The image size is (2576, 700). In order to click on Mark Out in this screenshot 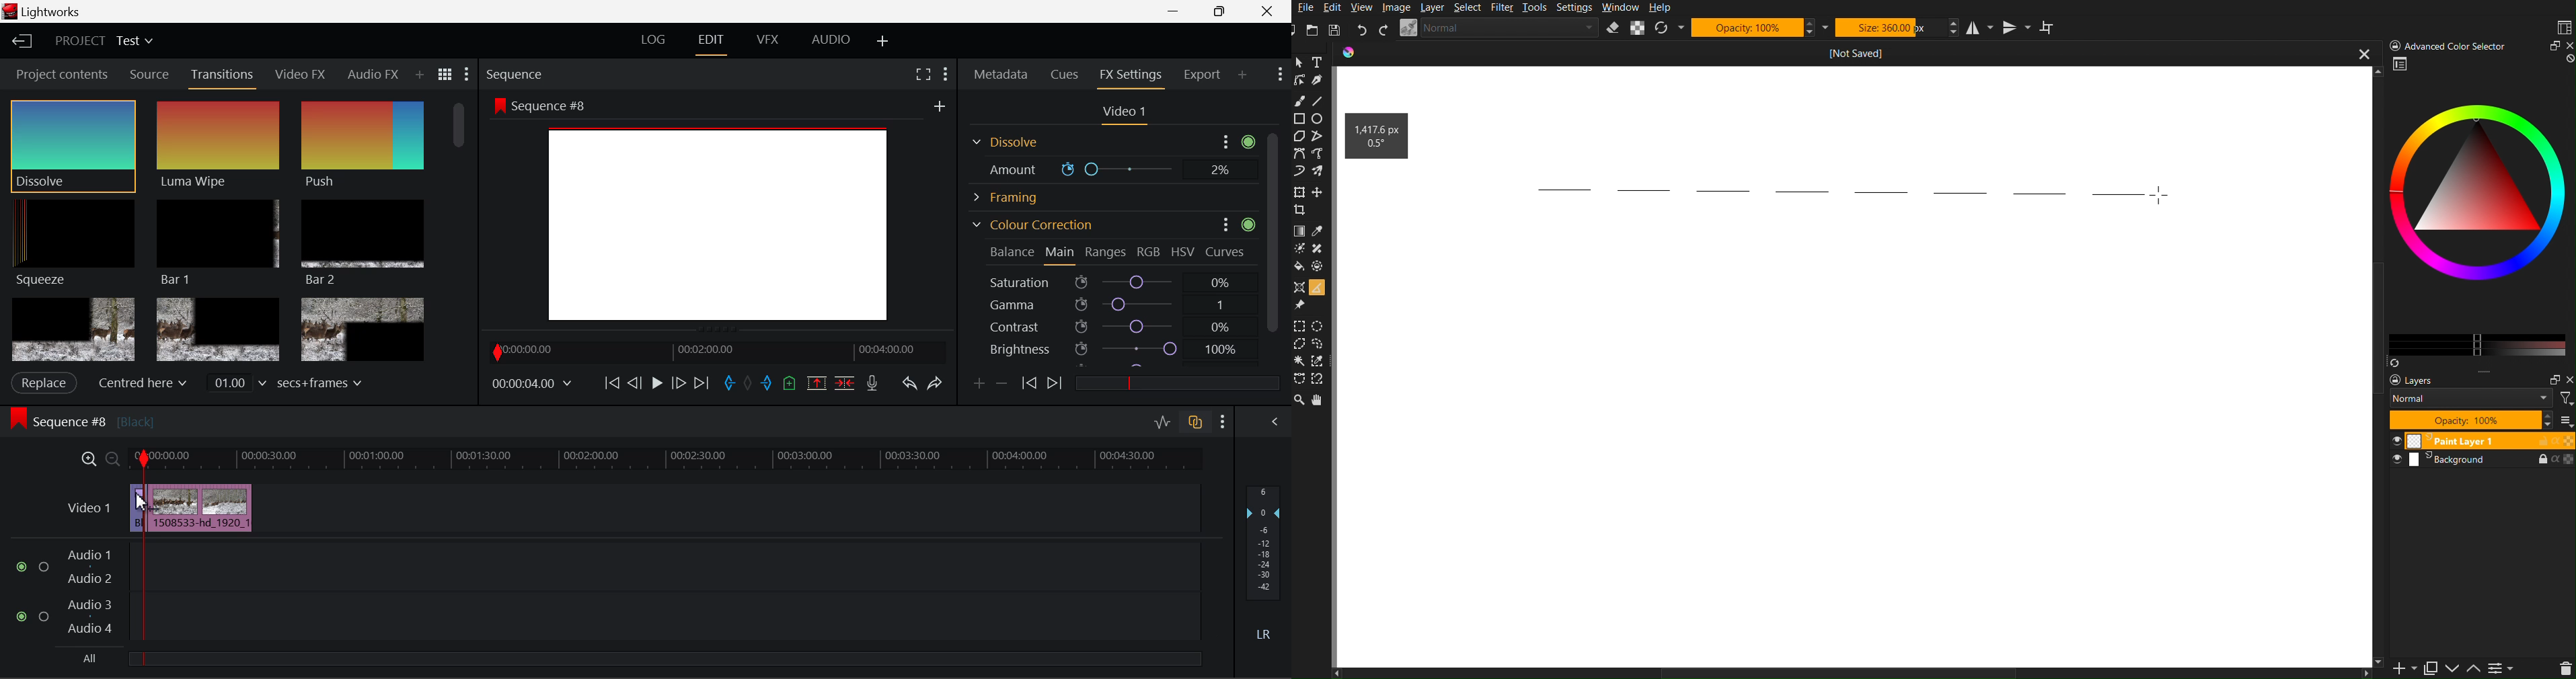, I will do `click(768, 384)`.